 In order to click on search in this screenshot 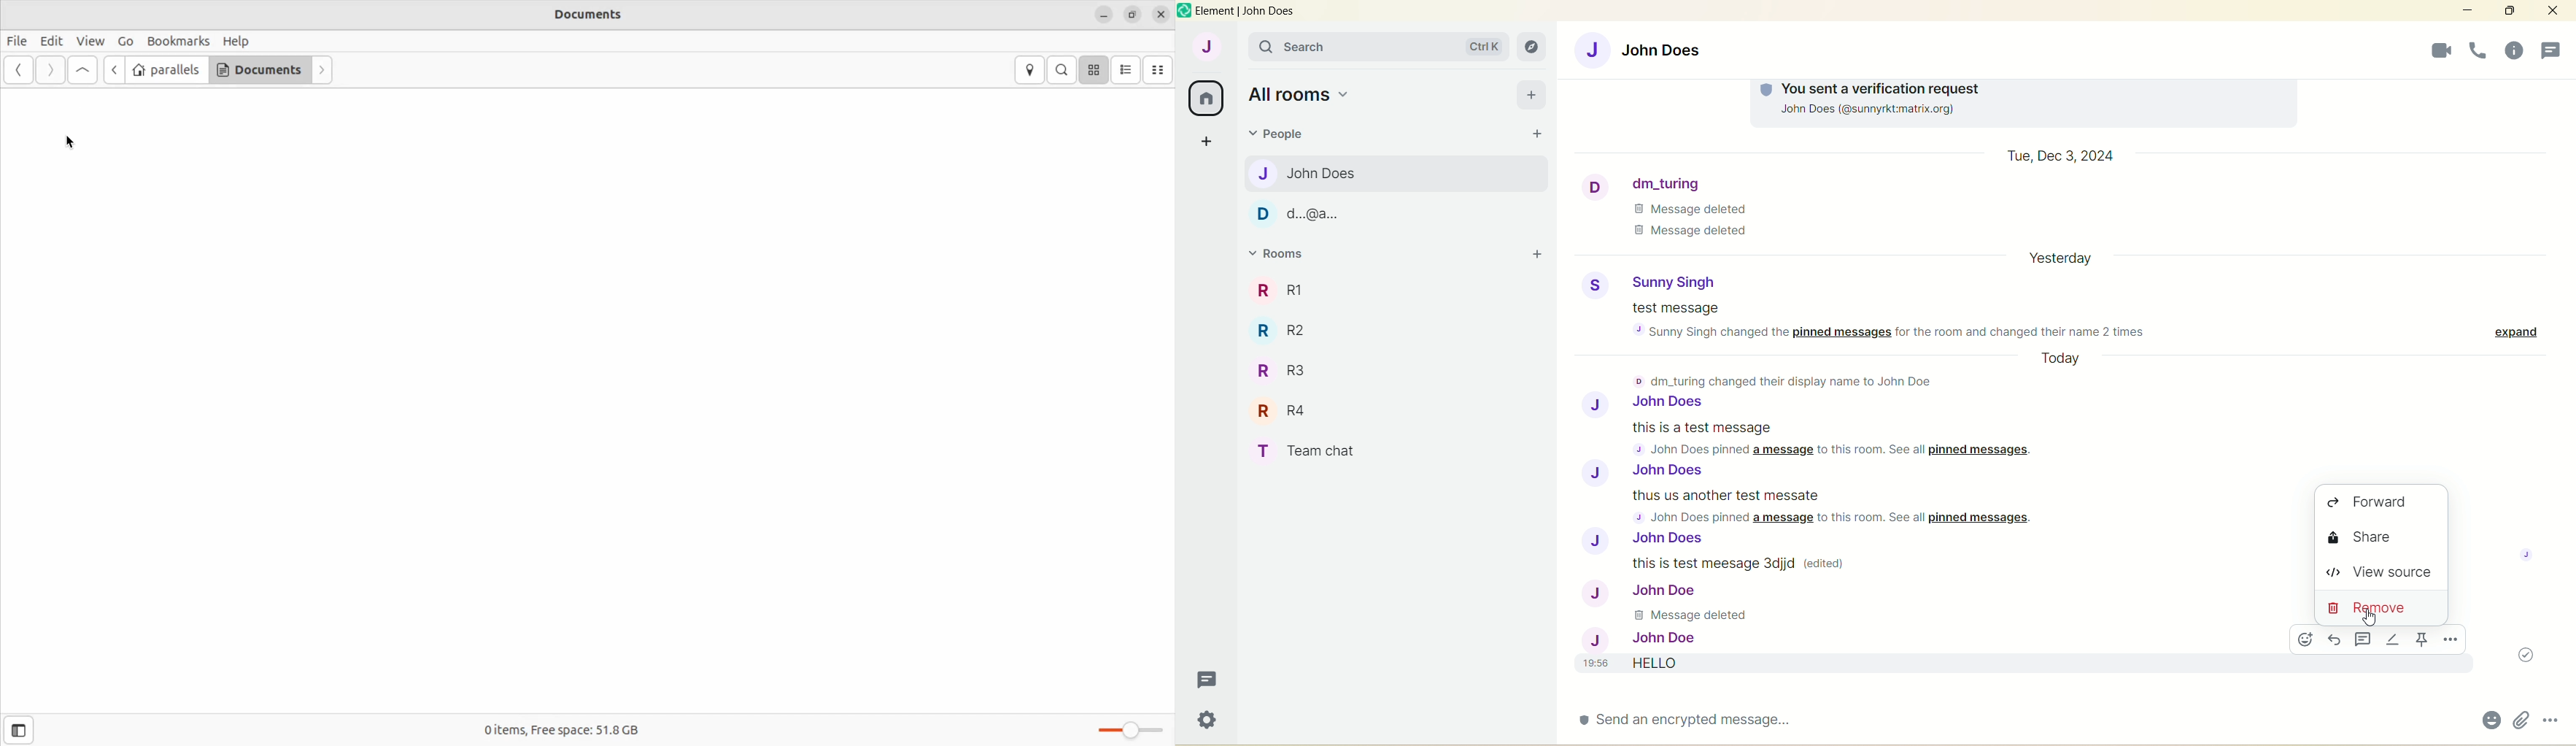, I will do `click(1291, 50)`.